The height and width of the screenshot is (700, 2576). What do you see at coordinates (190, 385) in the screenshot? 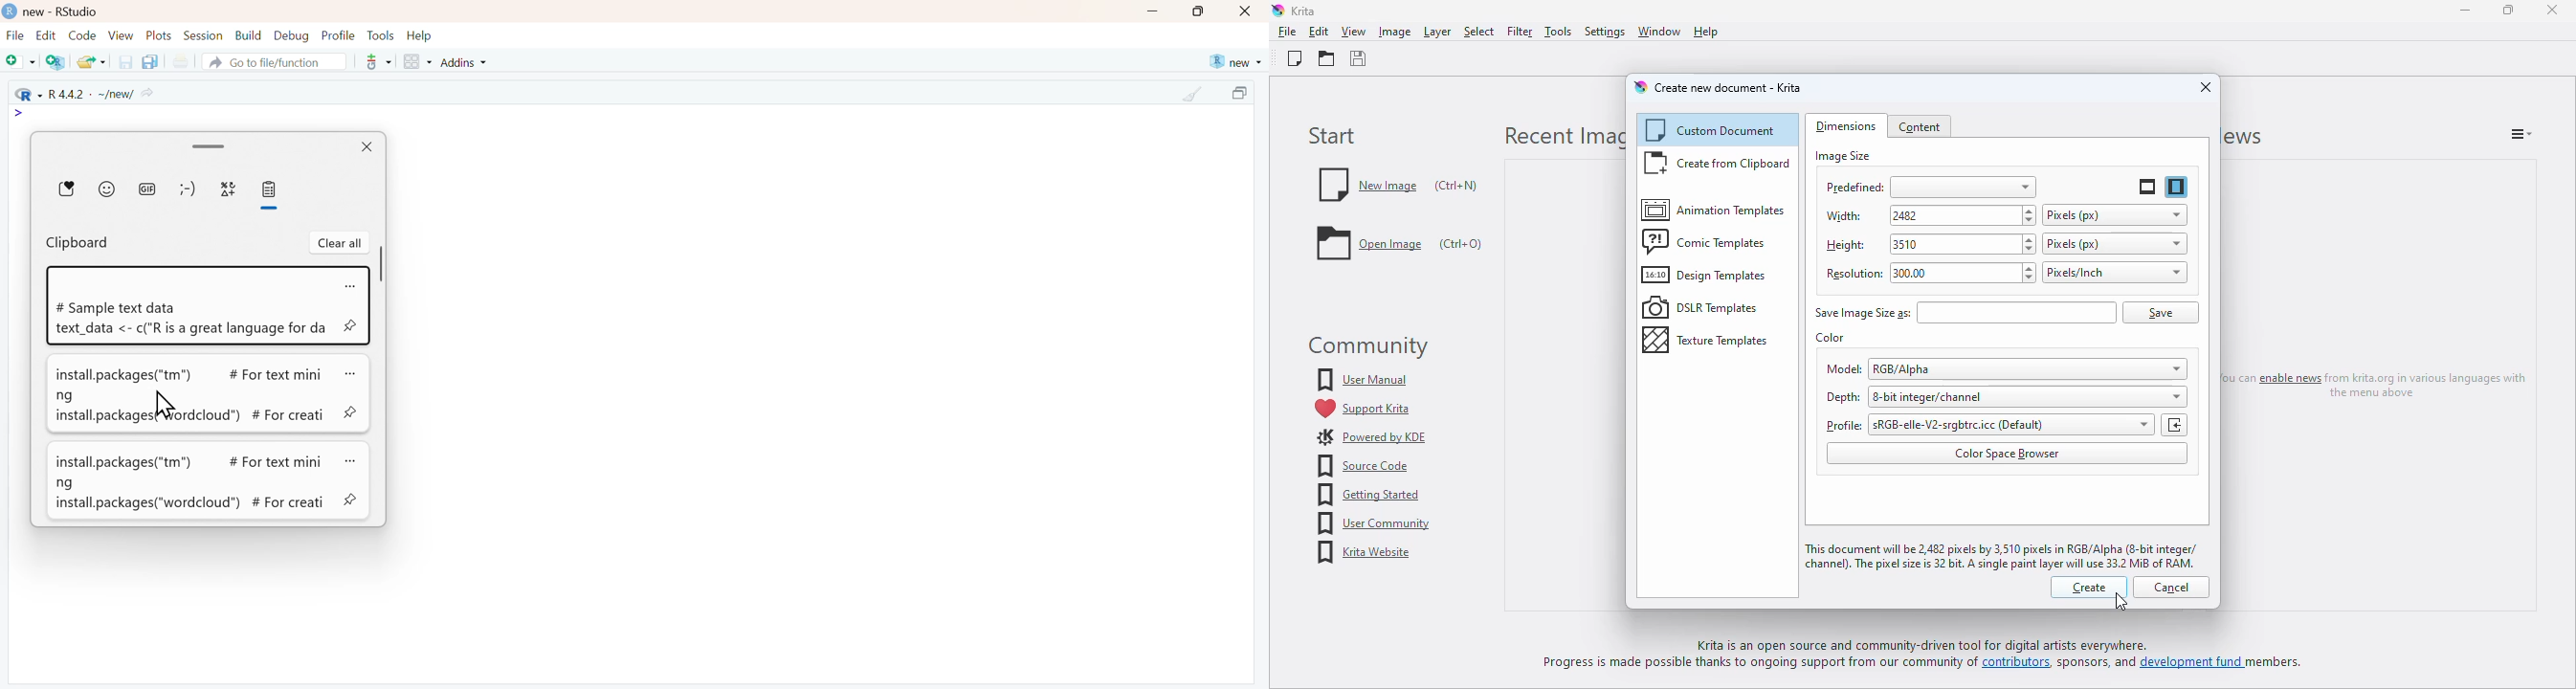
I see `install.packages("tm") # For text mining` at bounding box center [190, 385].